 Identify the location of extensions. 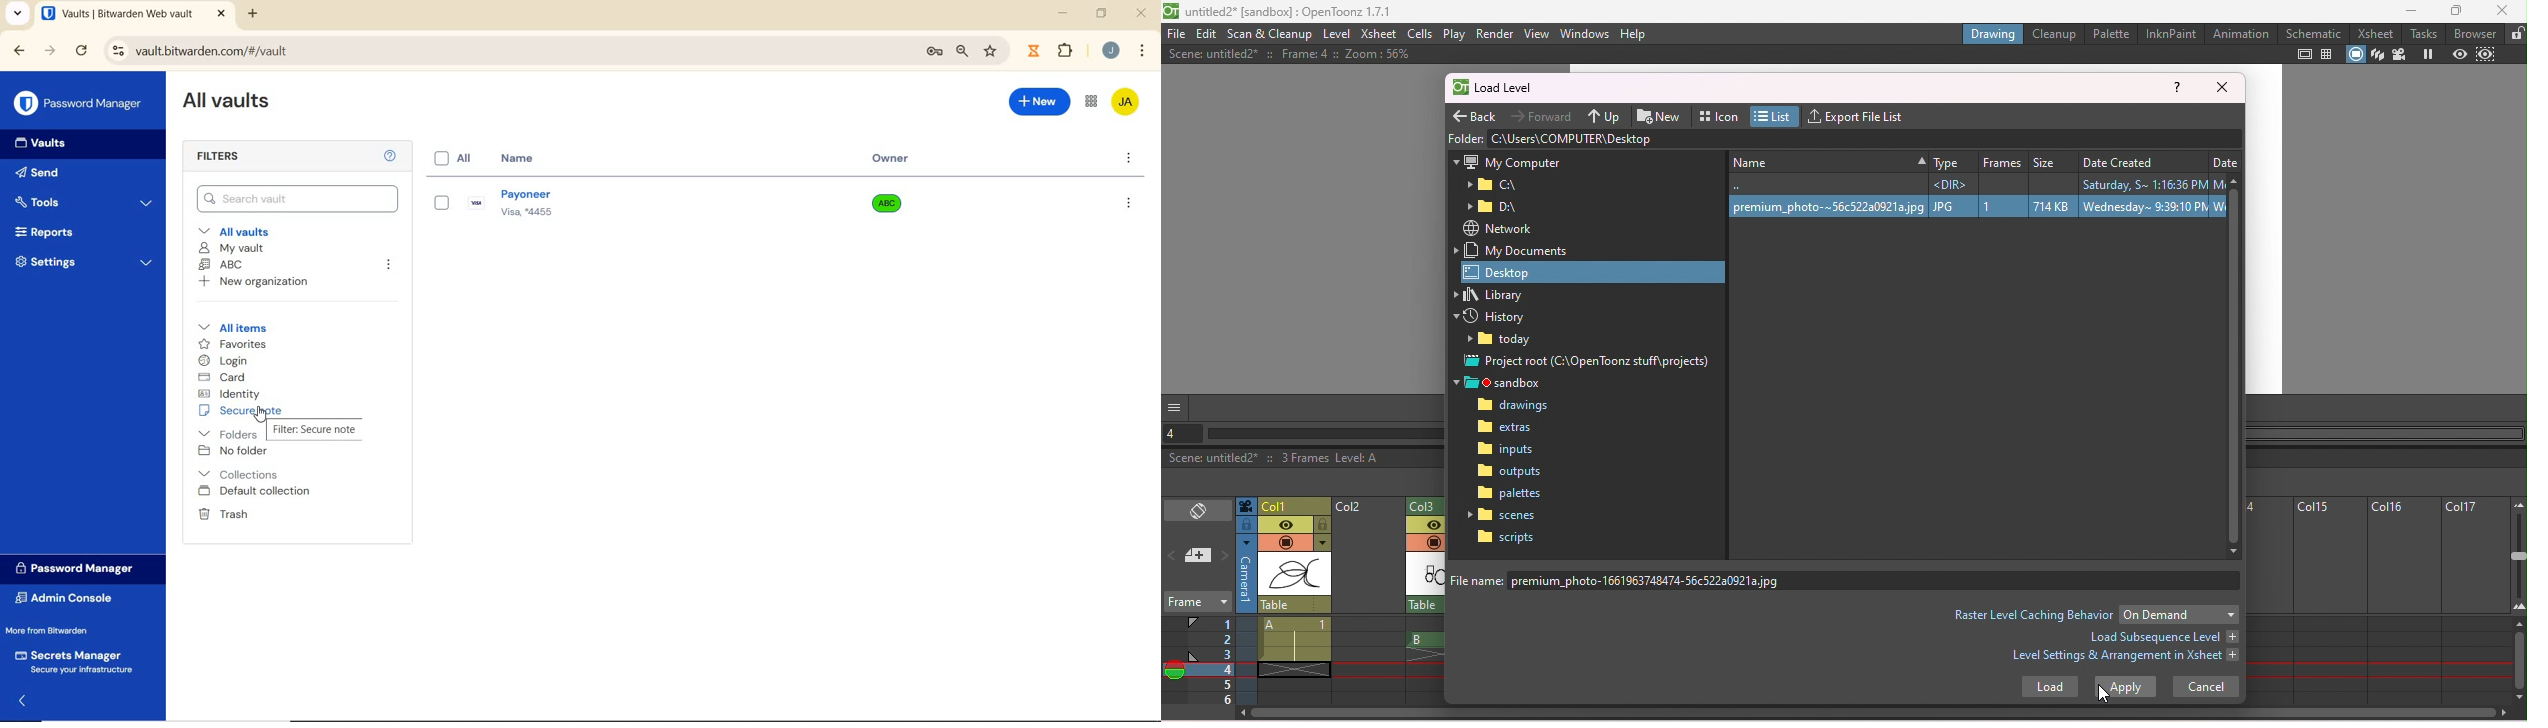
(1033, 51).